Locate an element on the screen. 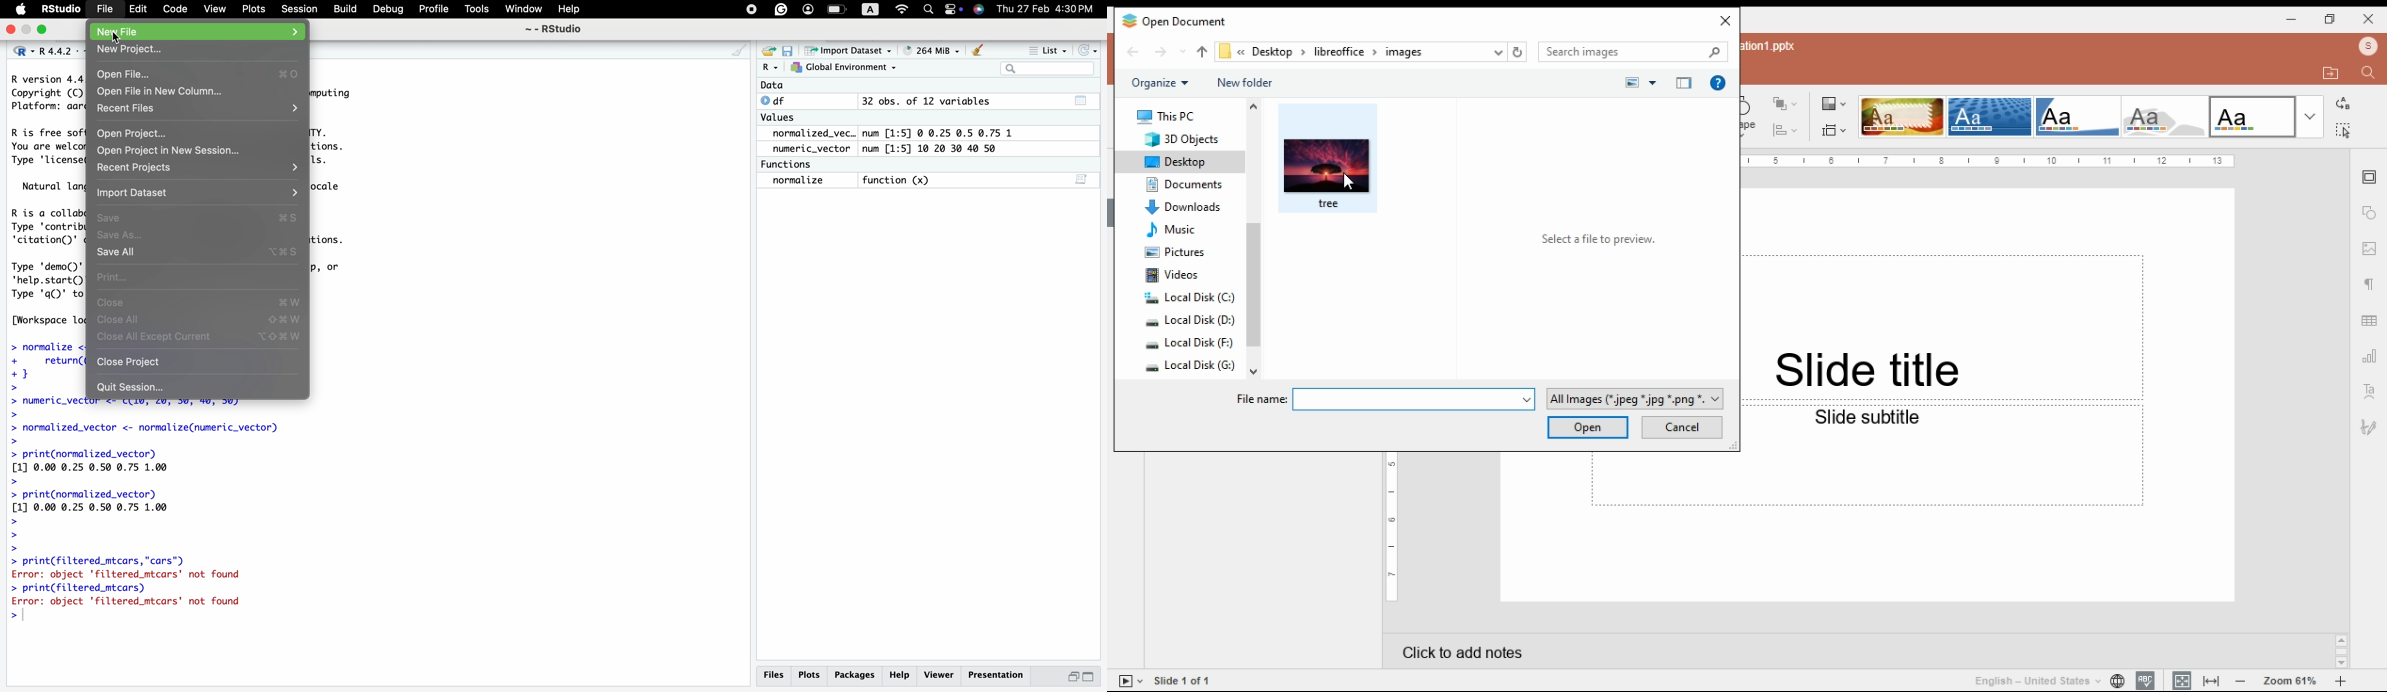 Image resolution: width=2408 pixels, height=700 pixels. change slide size is located at coordinates (1832, 130).